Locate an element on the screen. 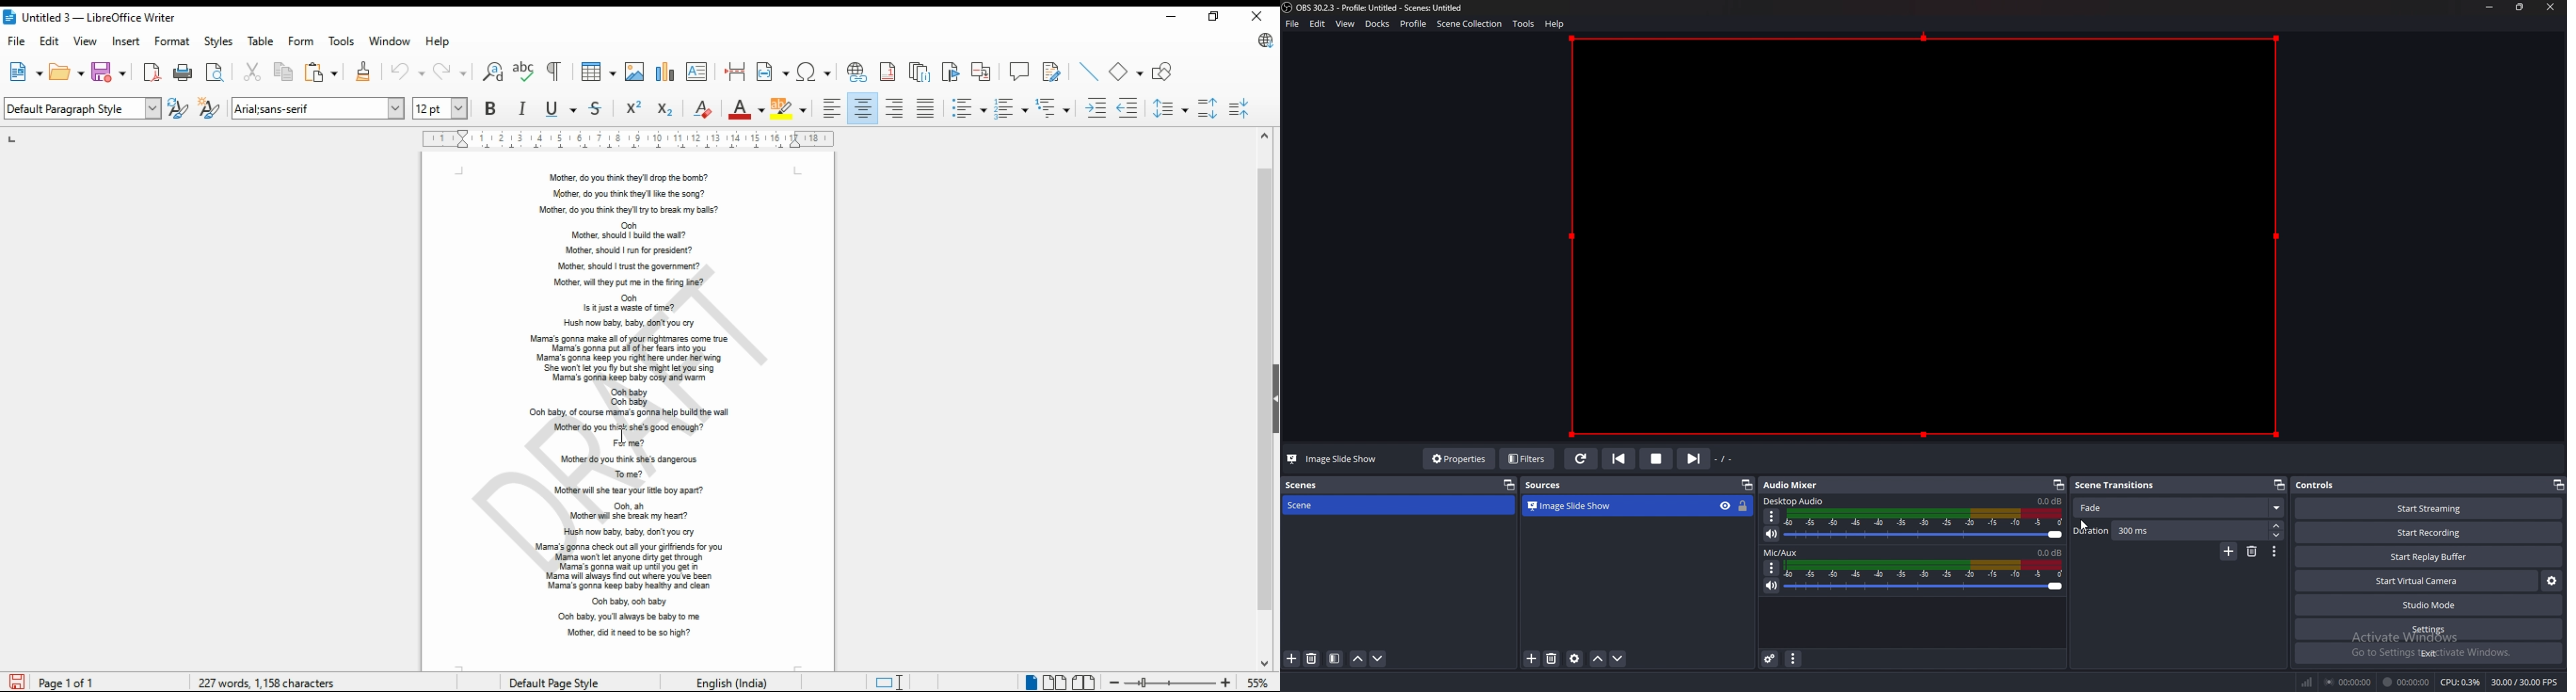  decrease duration is located at coordinates (2277, 536).